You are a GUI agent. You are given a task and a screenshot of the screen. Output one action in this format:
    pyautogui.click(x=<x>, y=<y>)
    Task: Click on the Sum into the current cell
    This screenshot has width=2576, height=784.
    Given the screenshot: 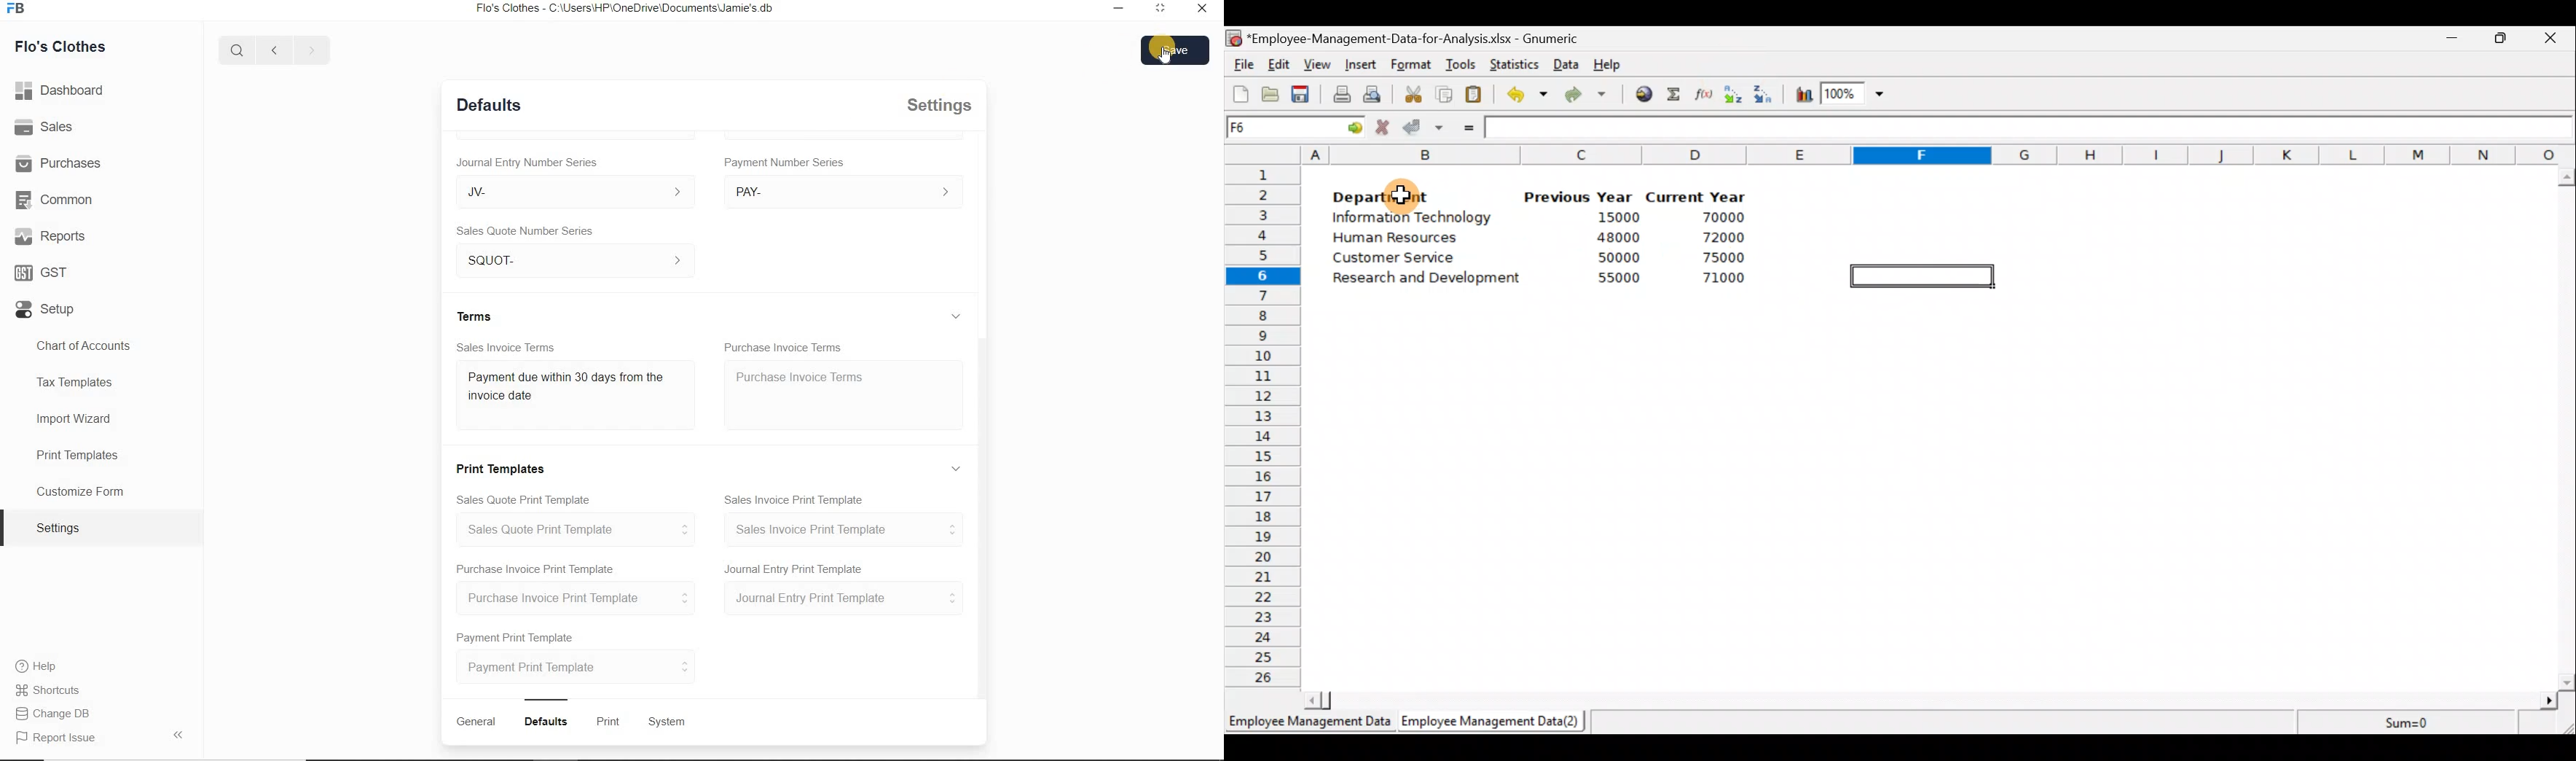 What is the action you would take?
    pyautogui.click(x=1671, y=94)
    